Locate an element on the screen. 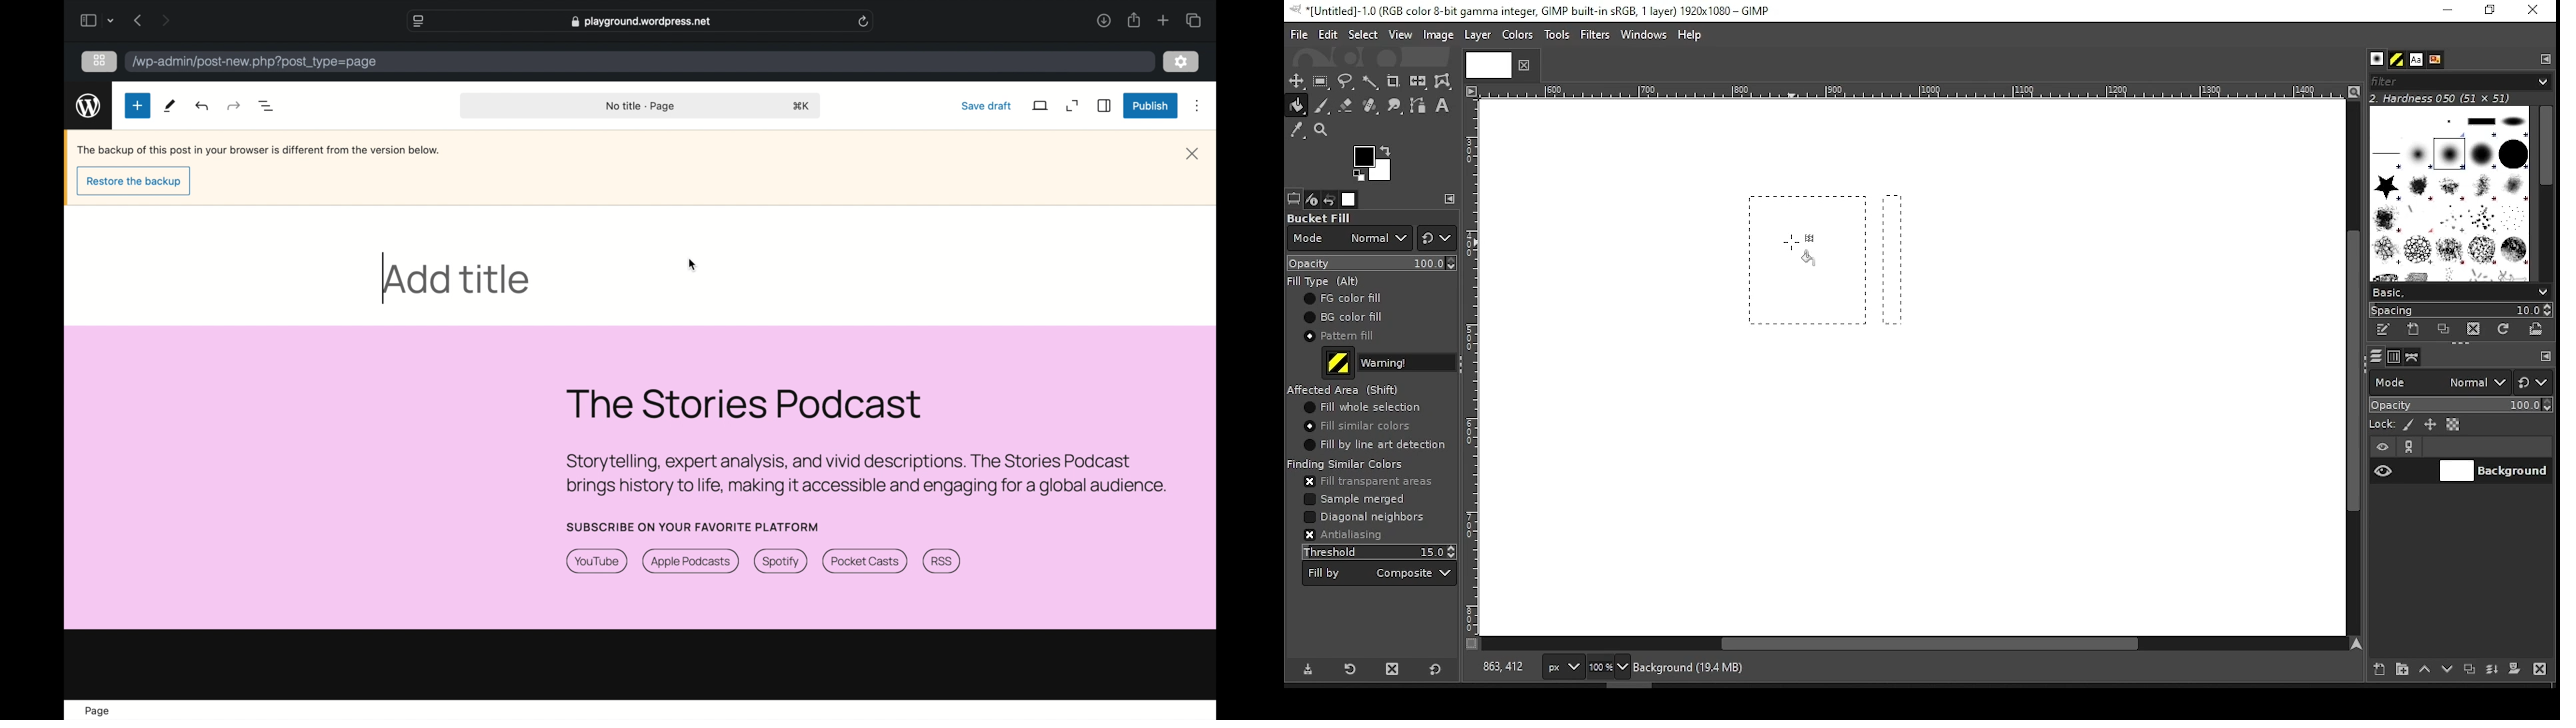  lock size and positioning is located at coordinates (2432, 425).